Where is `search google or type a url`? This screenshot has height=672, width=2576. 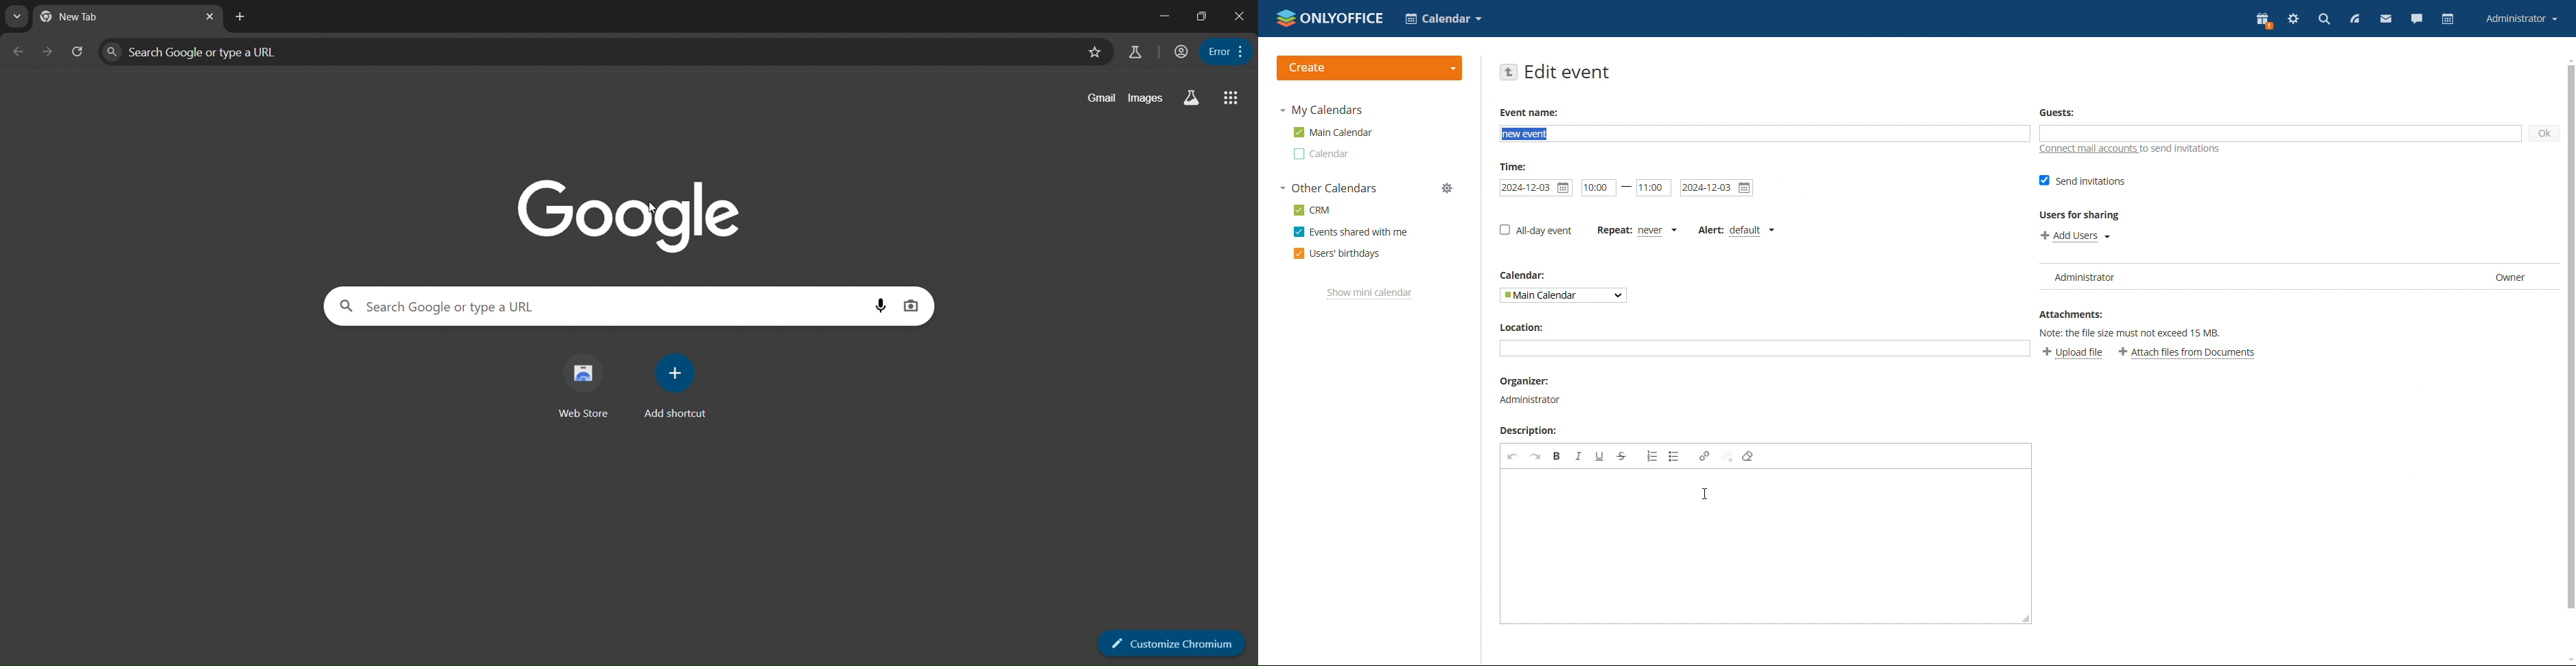
search google or type a url is located at coordinates (252, 50).